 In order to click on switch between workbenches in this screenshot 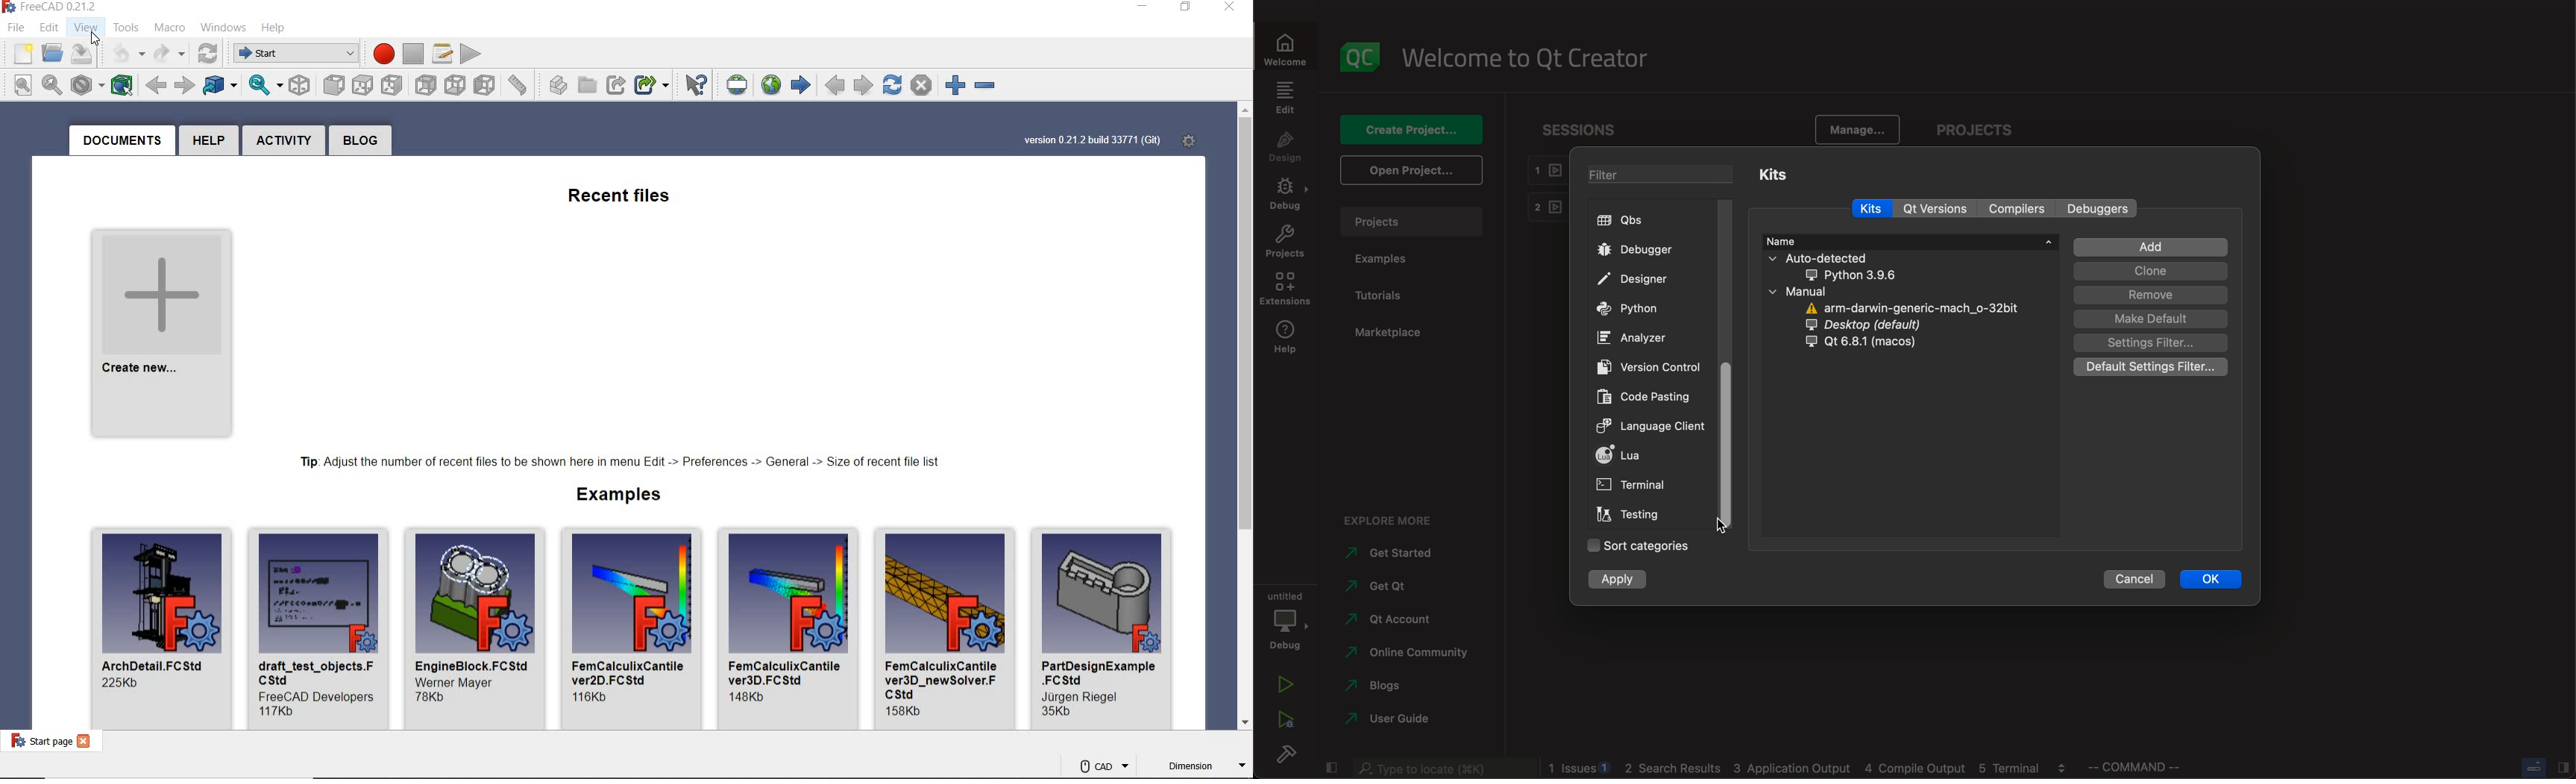, I will do `click(292, 54)`.